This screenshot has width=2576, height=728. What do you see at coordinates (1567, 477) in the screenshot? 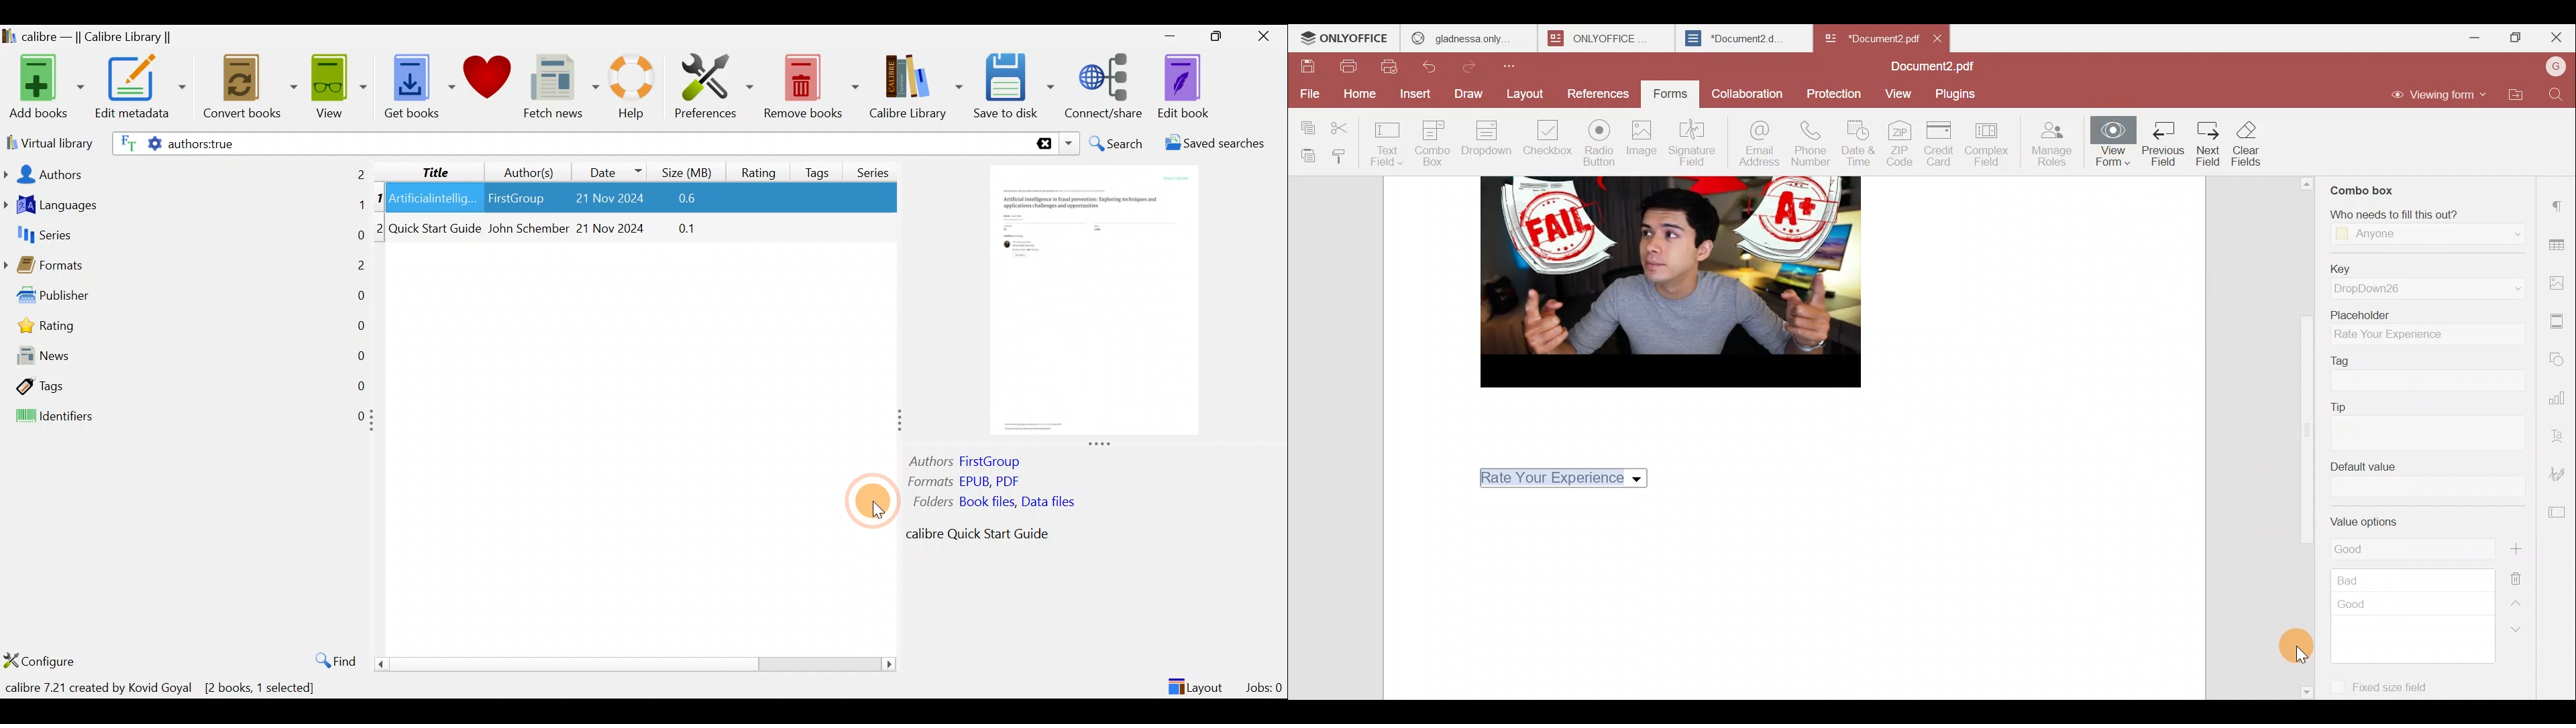
I see `Rate Your Experience ` at bounding box center [1567, 477].